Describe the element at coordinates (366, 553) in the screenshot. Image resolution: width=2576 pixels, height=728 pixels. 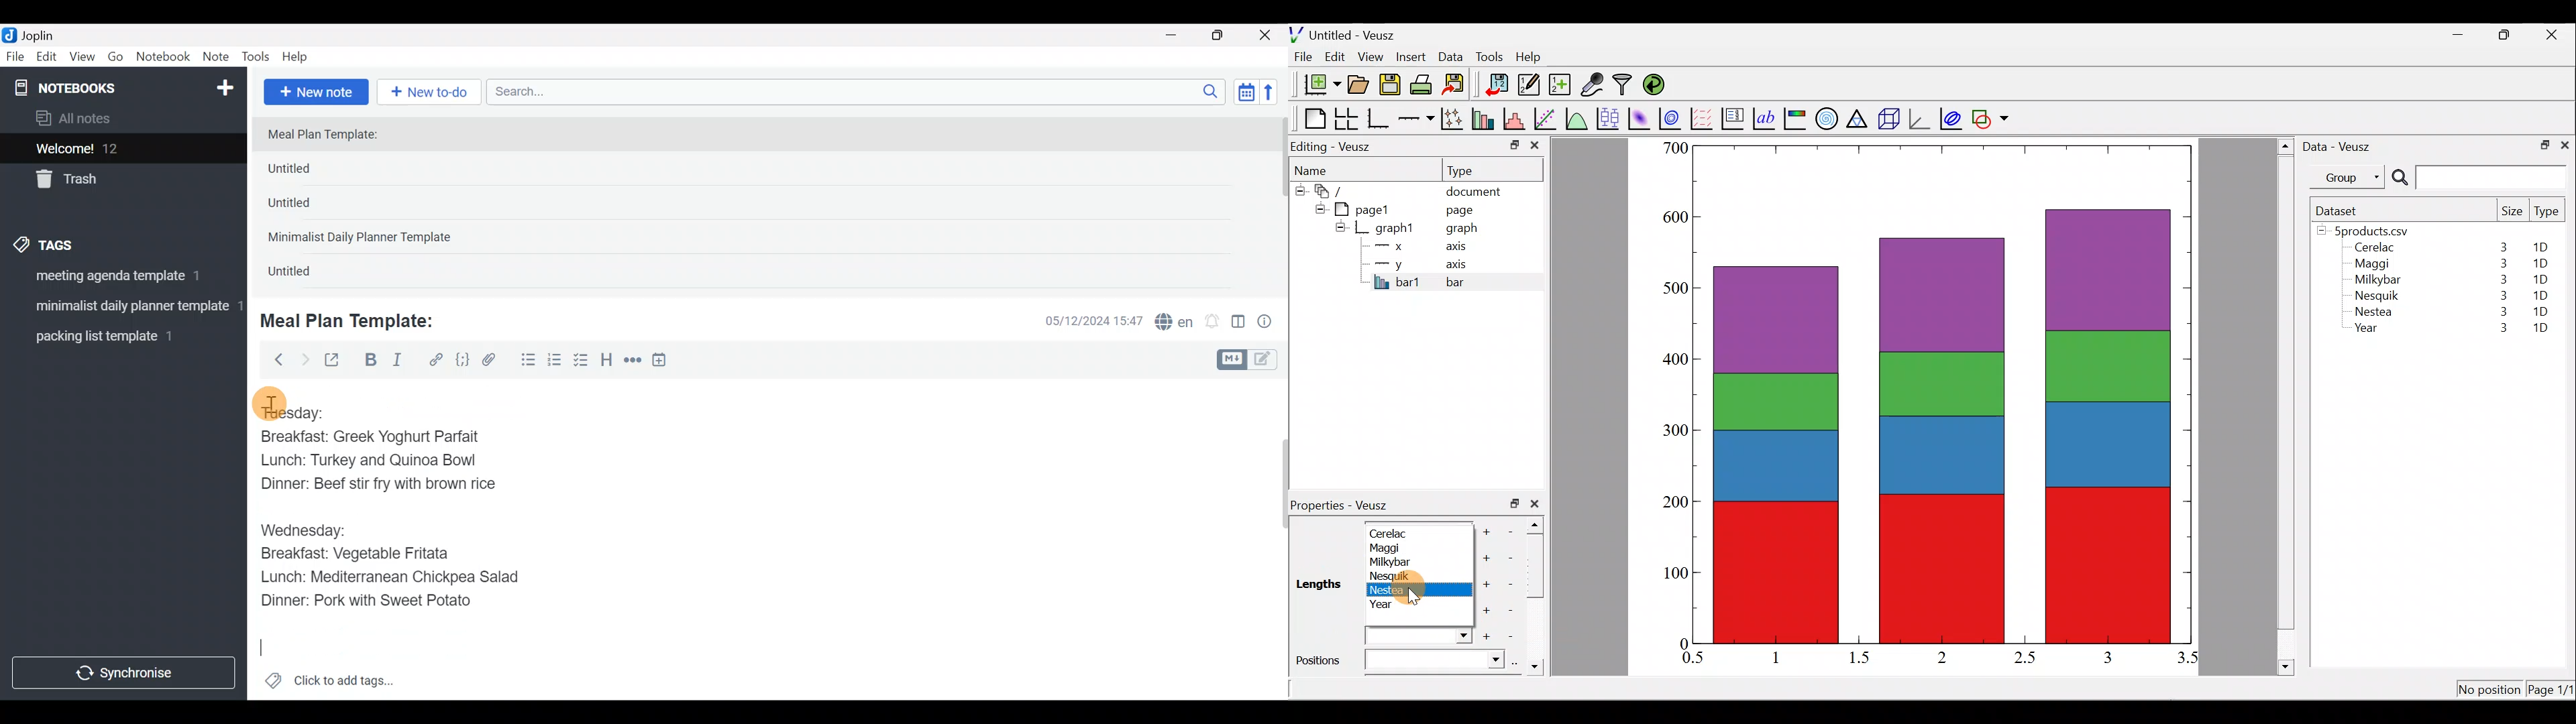
I see `Breakfast: Vegetable Fritata` at that location.